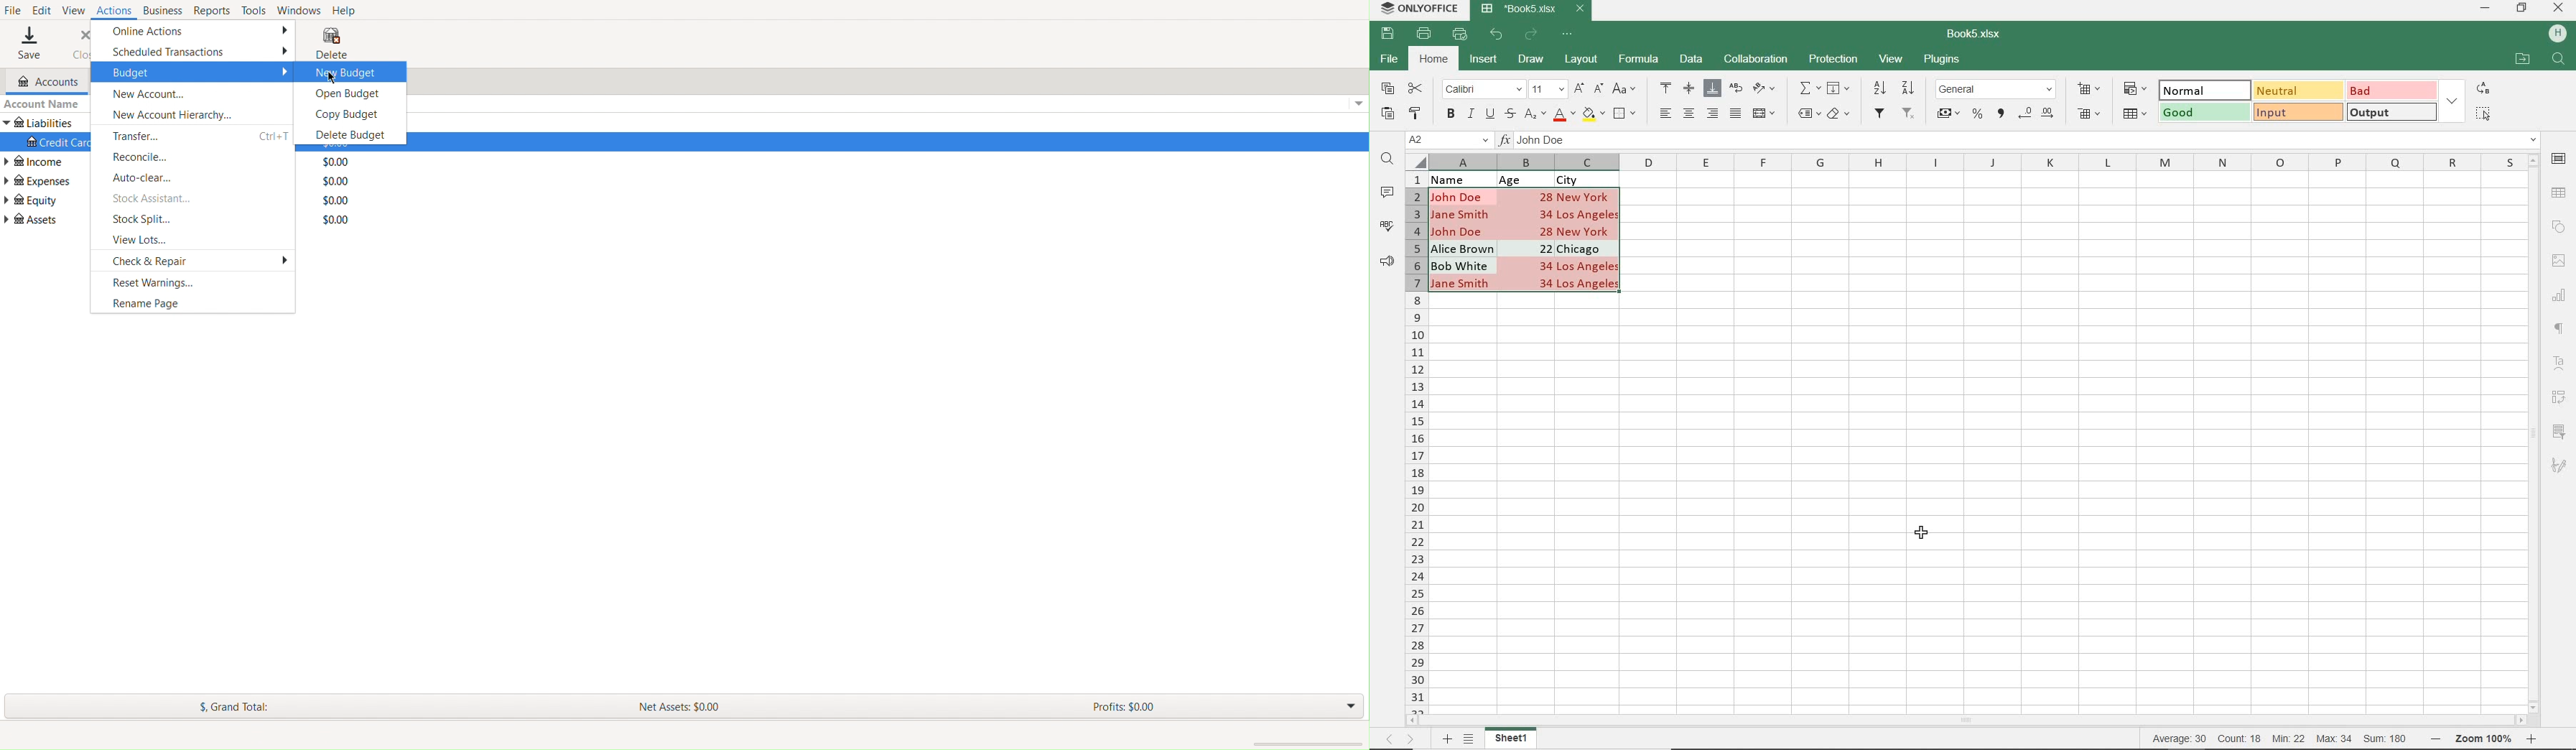  Describe the element at coordinates (341, 71) in the screenshot. I see `New Budget` at that location.